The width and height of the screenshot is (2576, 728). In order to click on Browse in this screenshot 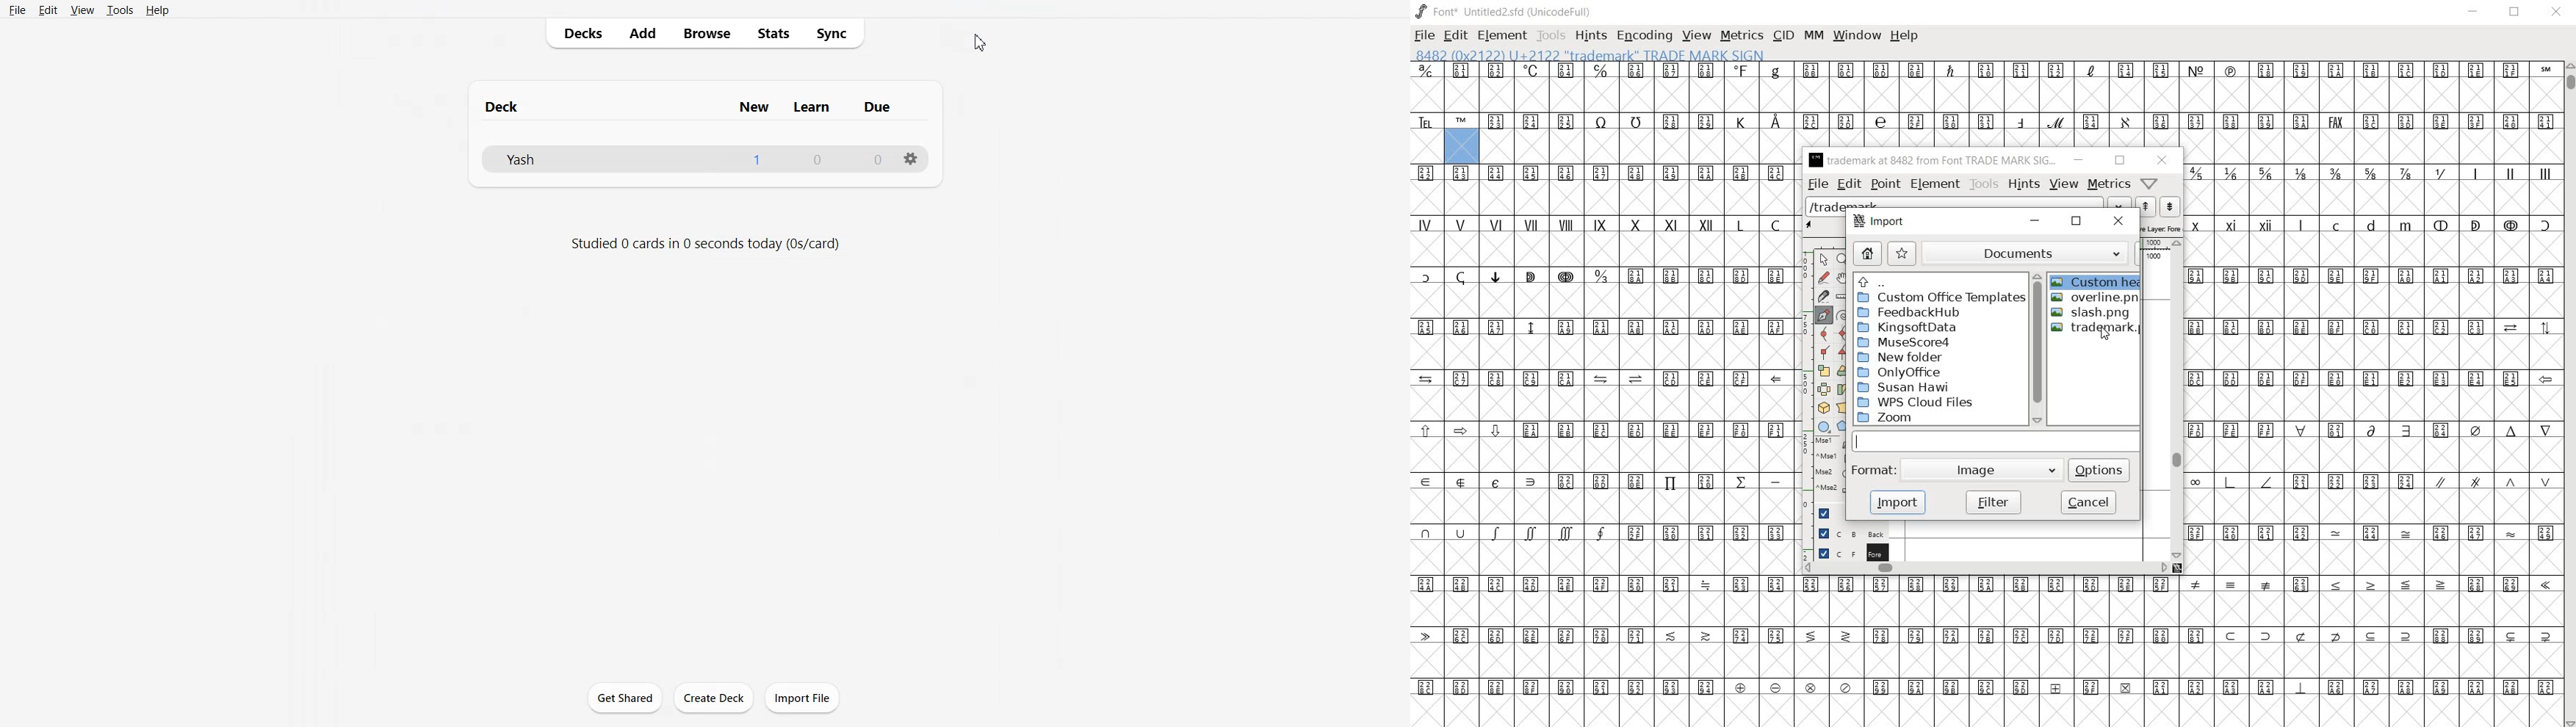, I will do `click(705, 33)`.